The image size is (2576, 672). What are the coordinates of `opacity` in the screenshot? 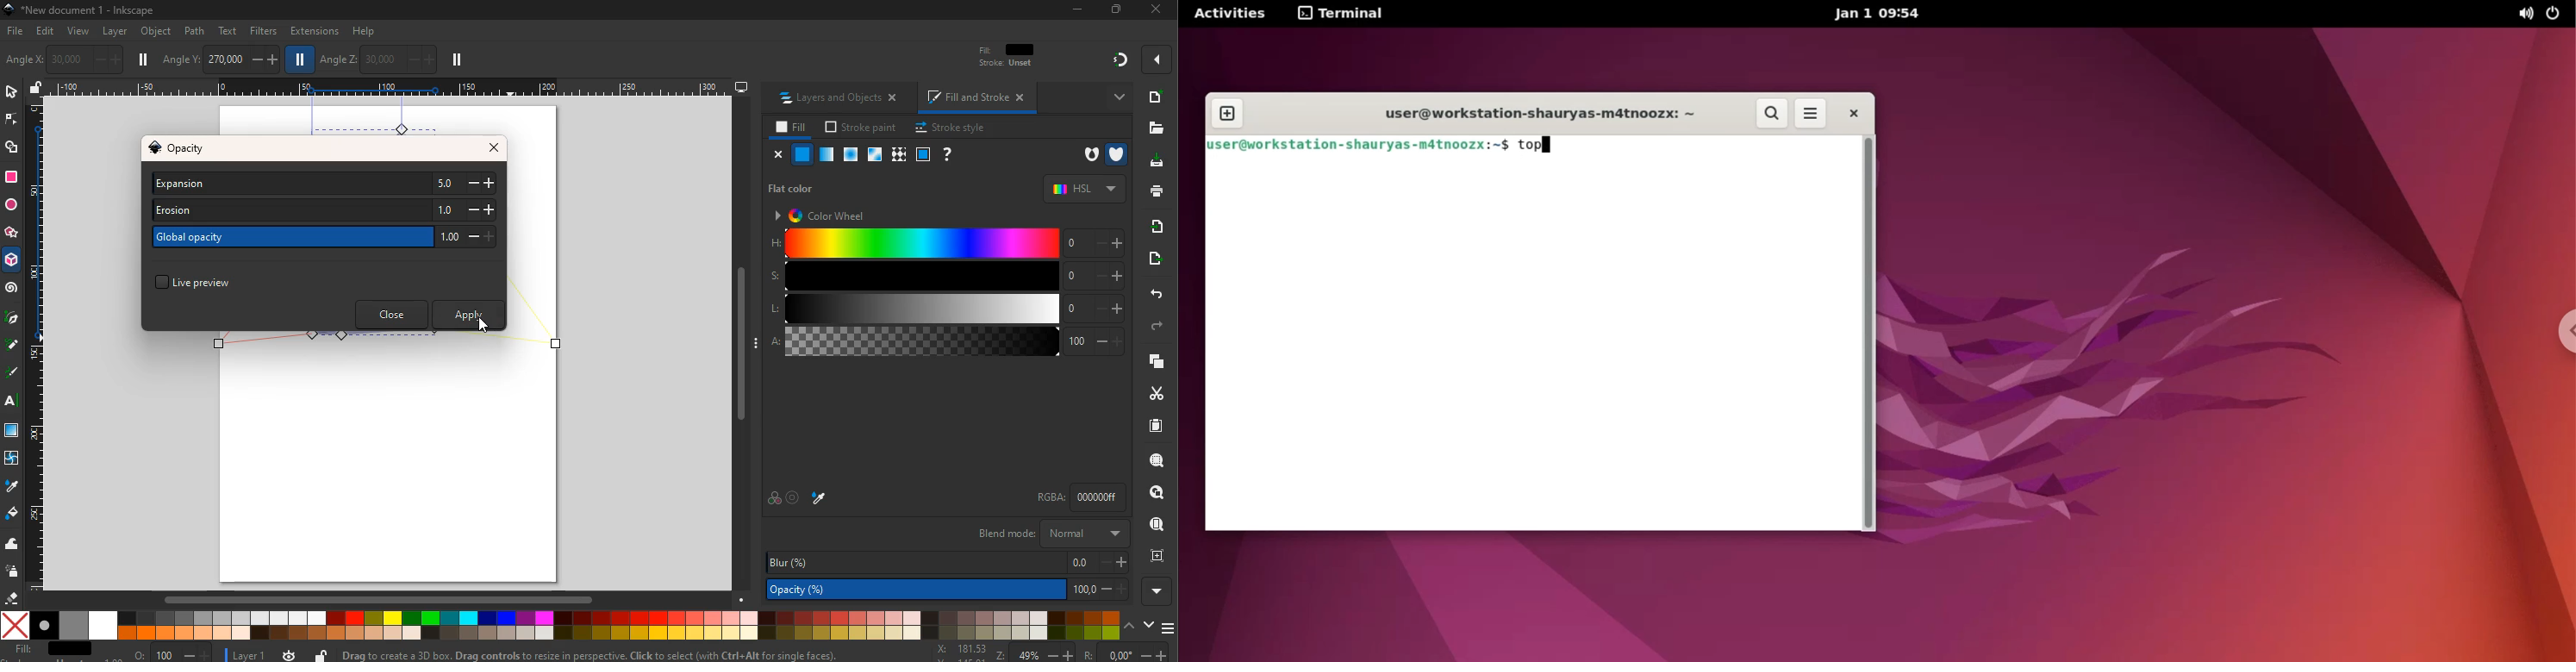 It's located at (944, 590).